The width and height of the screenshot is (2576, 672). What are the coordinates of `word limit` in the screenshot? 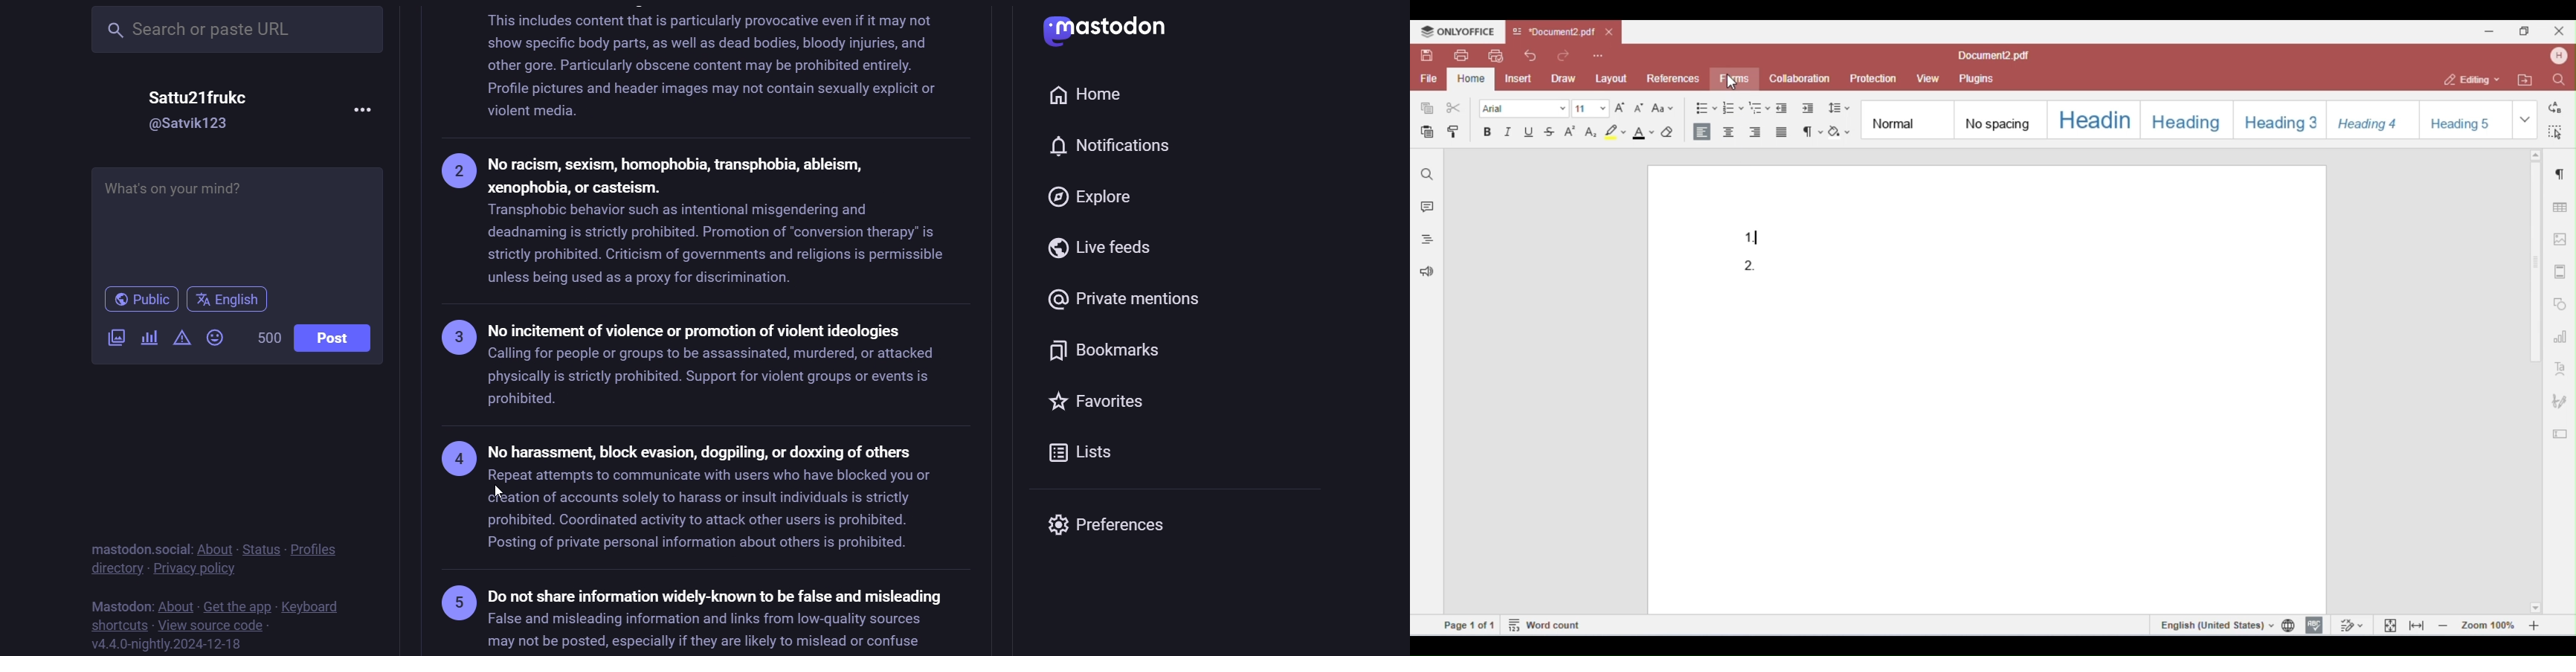 It's located at (266, 338).